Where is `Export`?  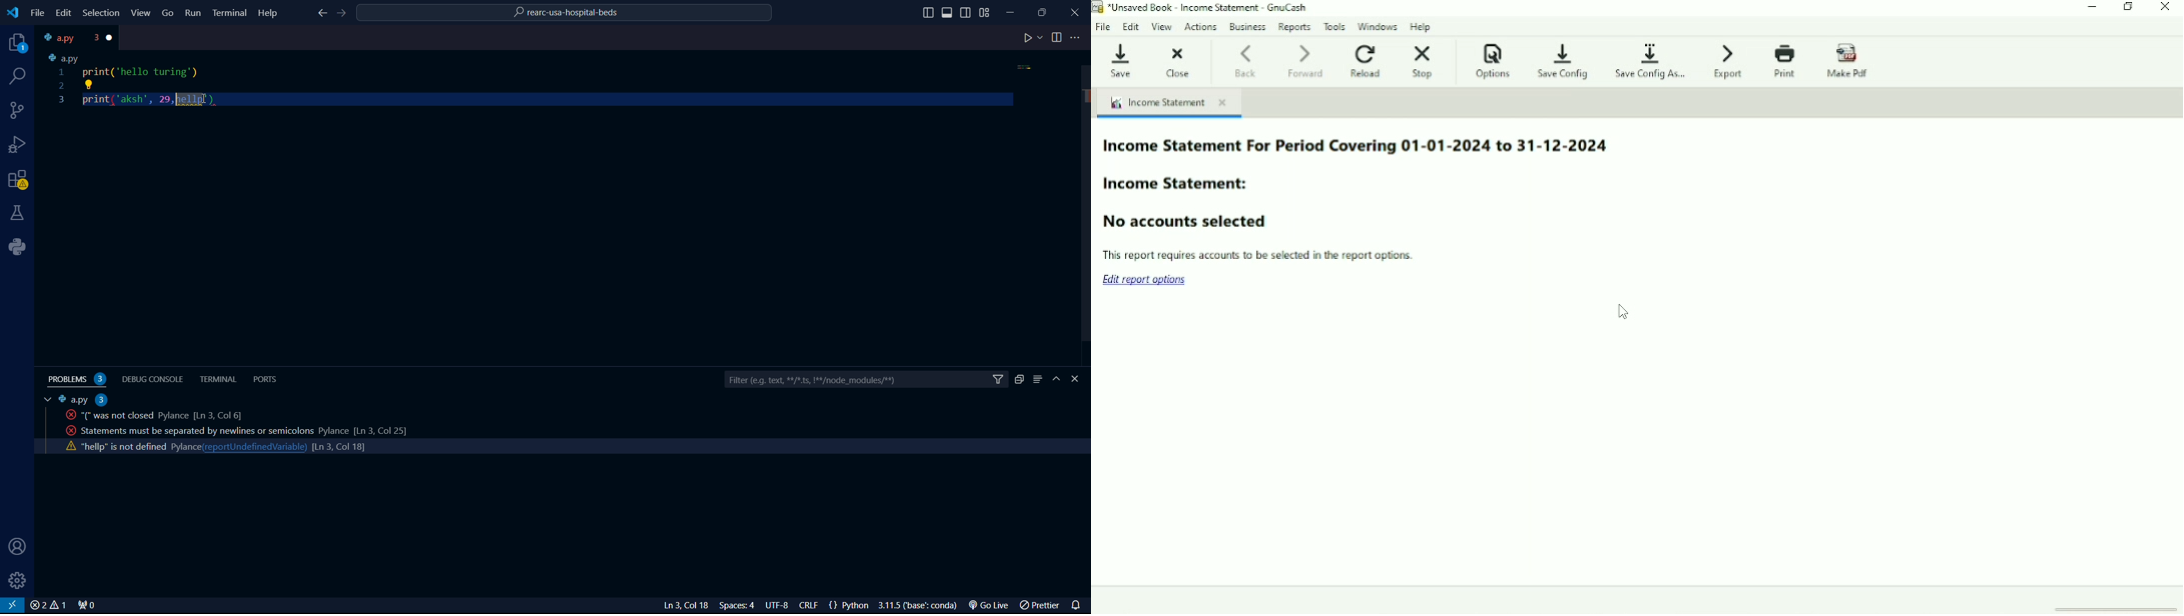 Export is located at coordinates (1731, 60).